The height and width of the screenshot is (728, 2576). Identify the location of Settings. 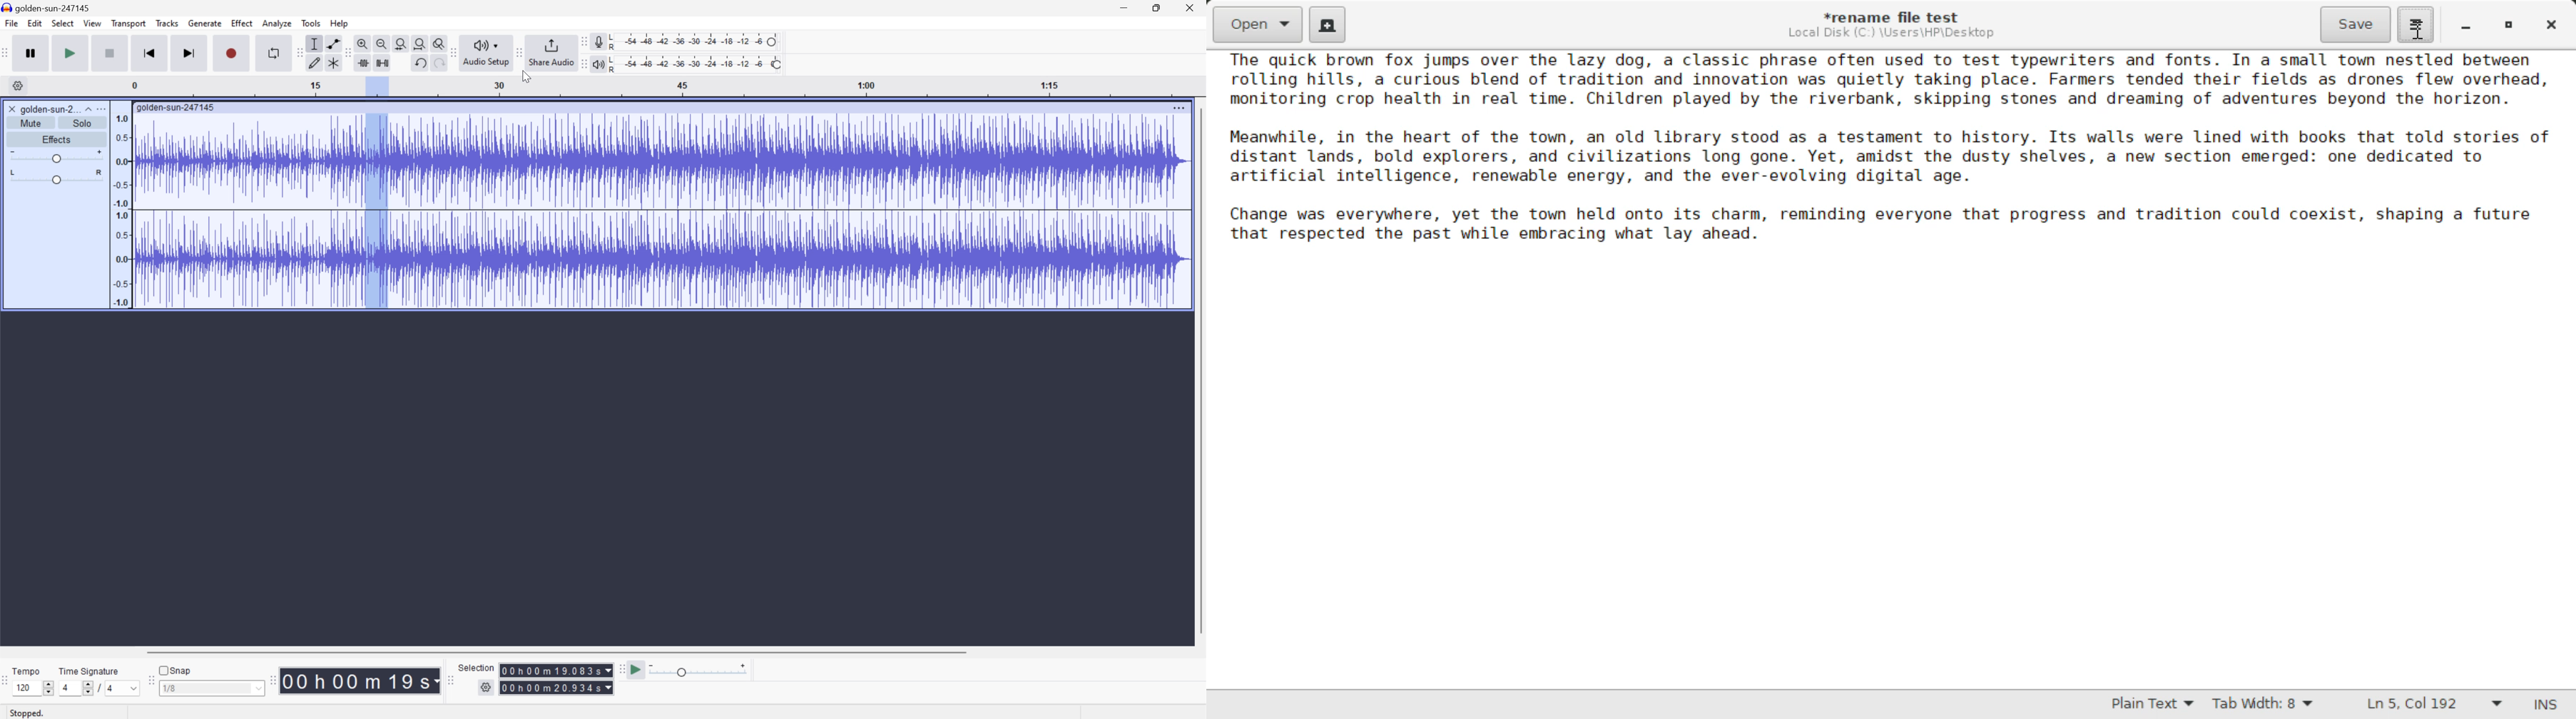
(487, 688).